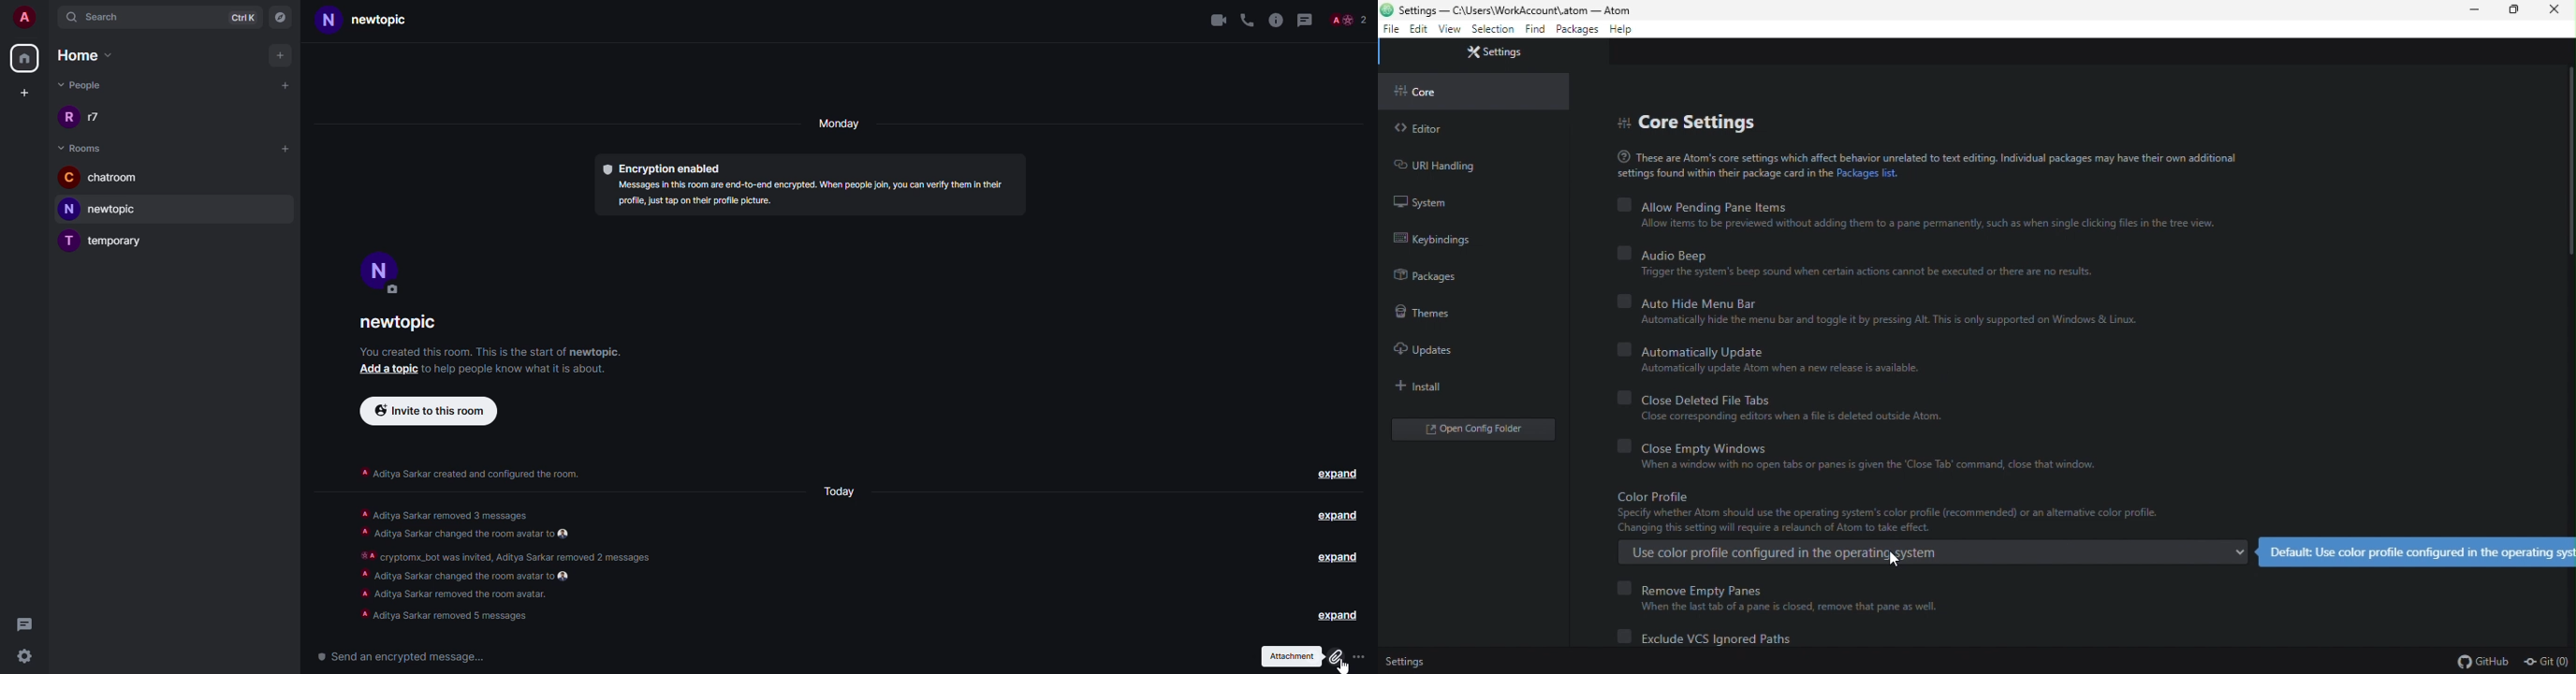 This screenshot has height=700, width=2576. Describe the element at coordinates (816, 192) in the screenshot. I see `info` at that location.